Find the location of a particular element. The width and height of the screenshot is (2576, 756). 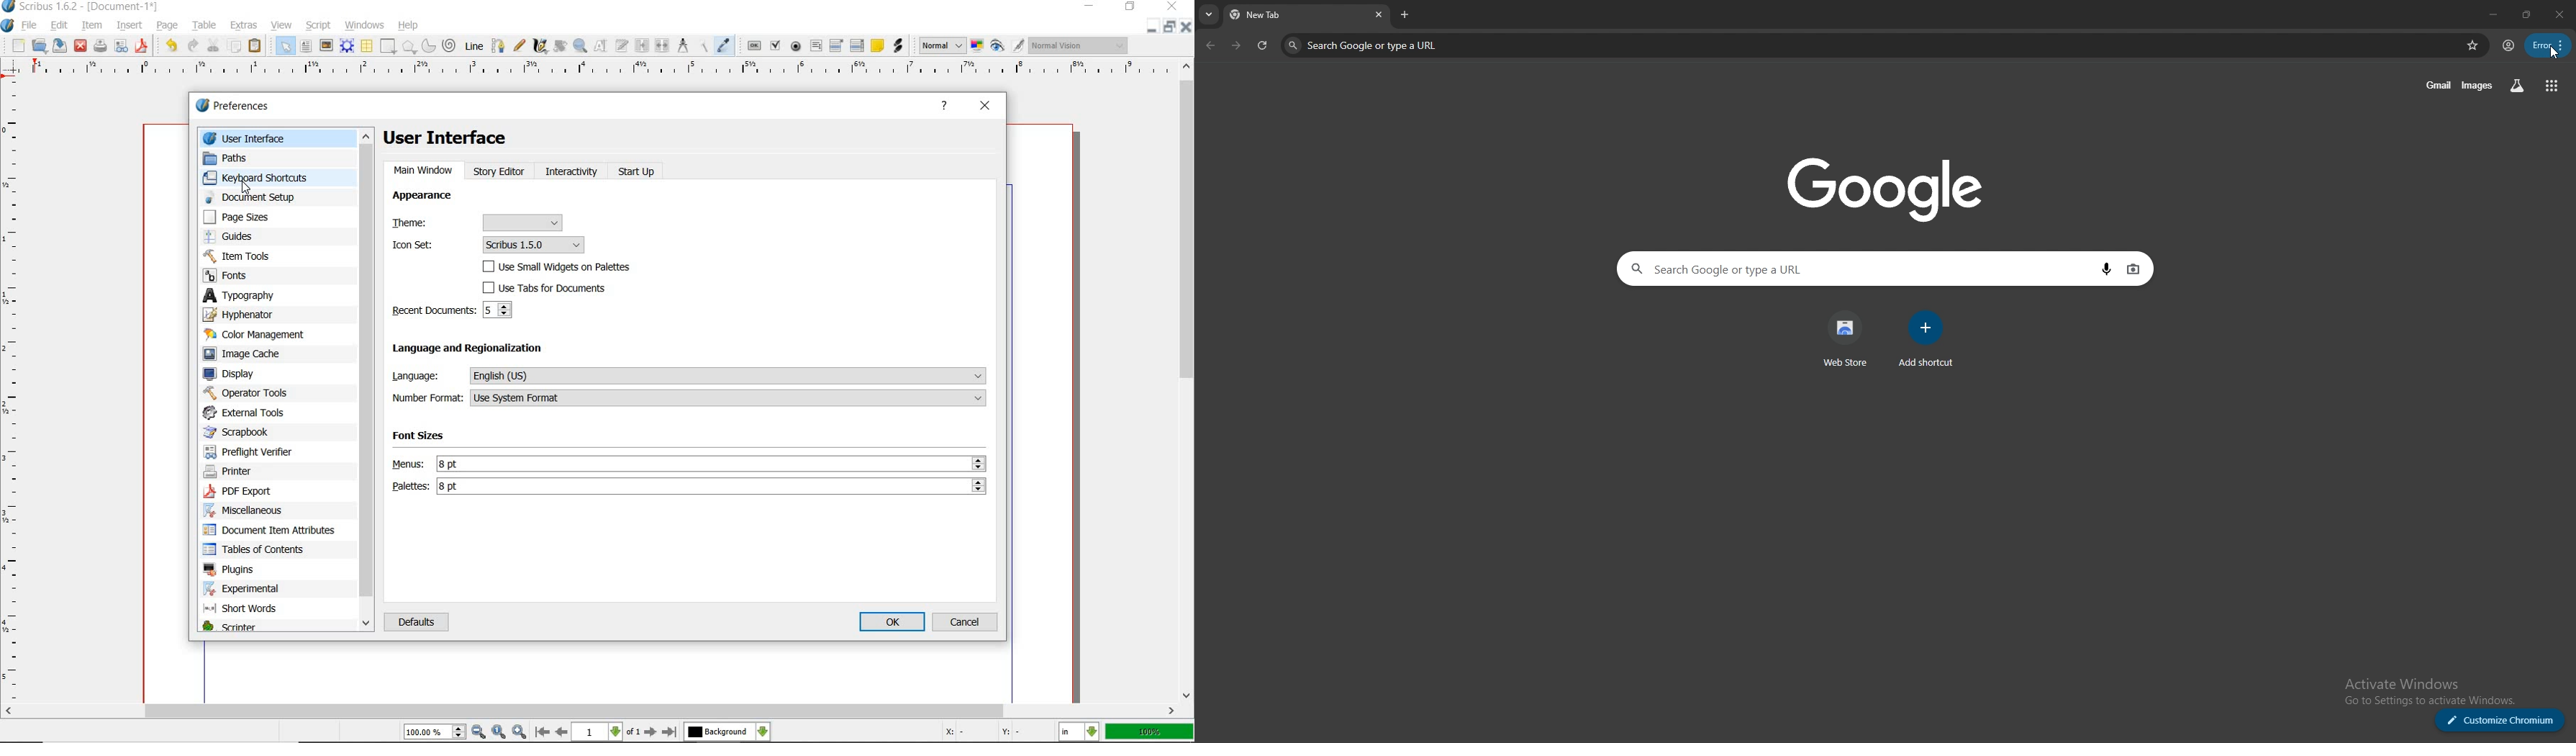

save as pdf is located at coordinates (143, 47).